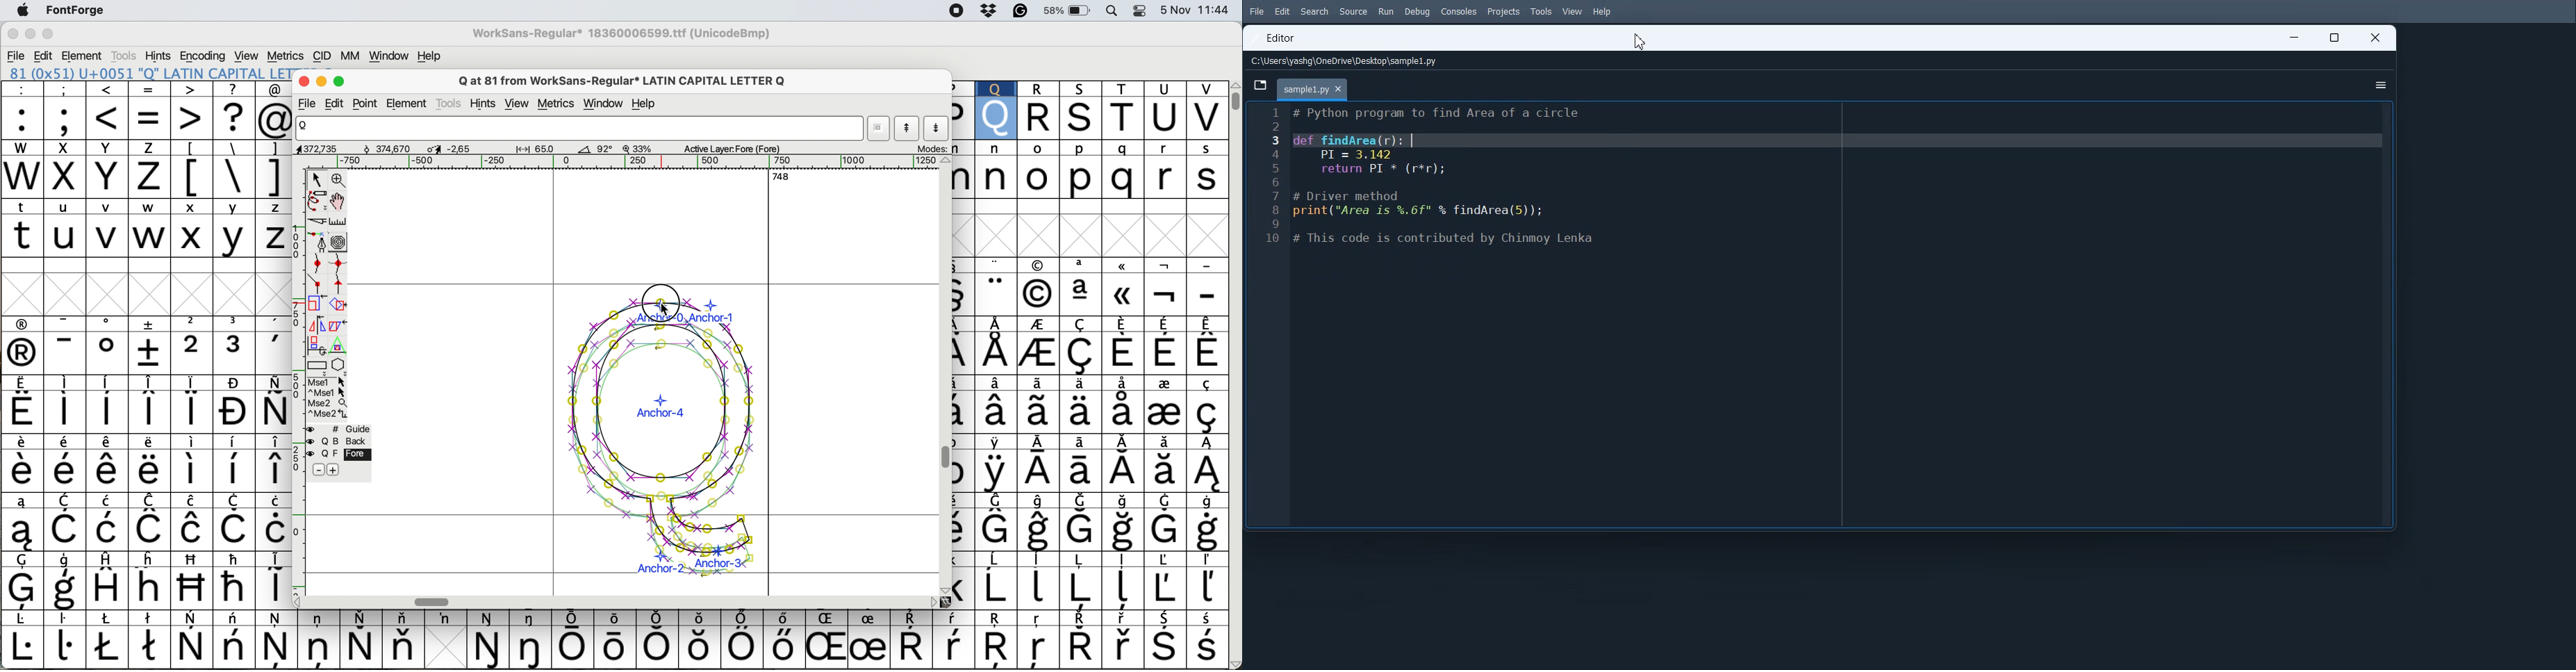 Image resolution: width=2576 pixels, height=672 pixels. What do you see at coordinates (448, 104) in the screenshot?
I see `tools` at bounding box center [448, 104].